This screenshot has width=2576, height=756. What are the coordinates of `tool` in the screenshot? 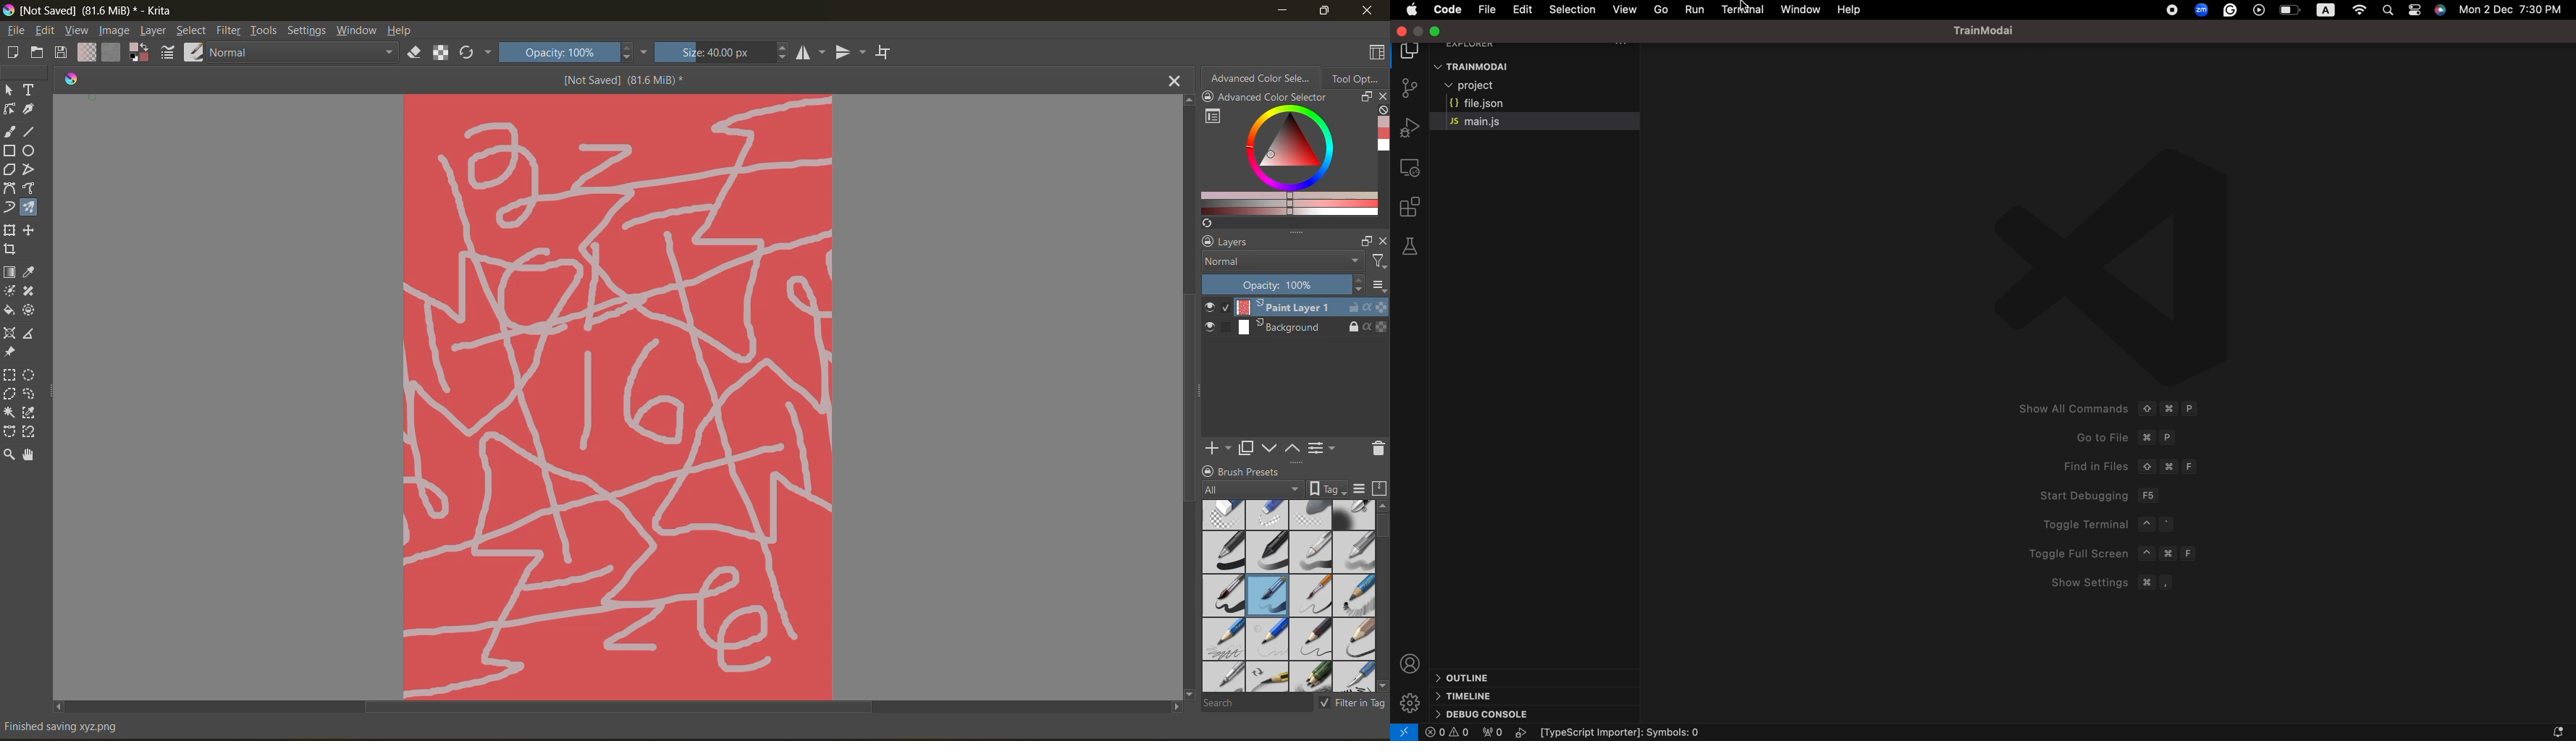 It's located at (10, 352).